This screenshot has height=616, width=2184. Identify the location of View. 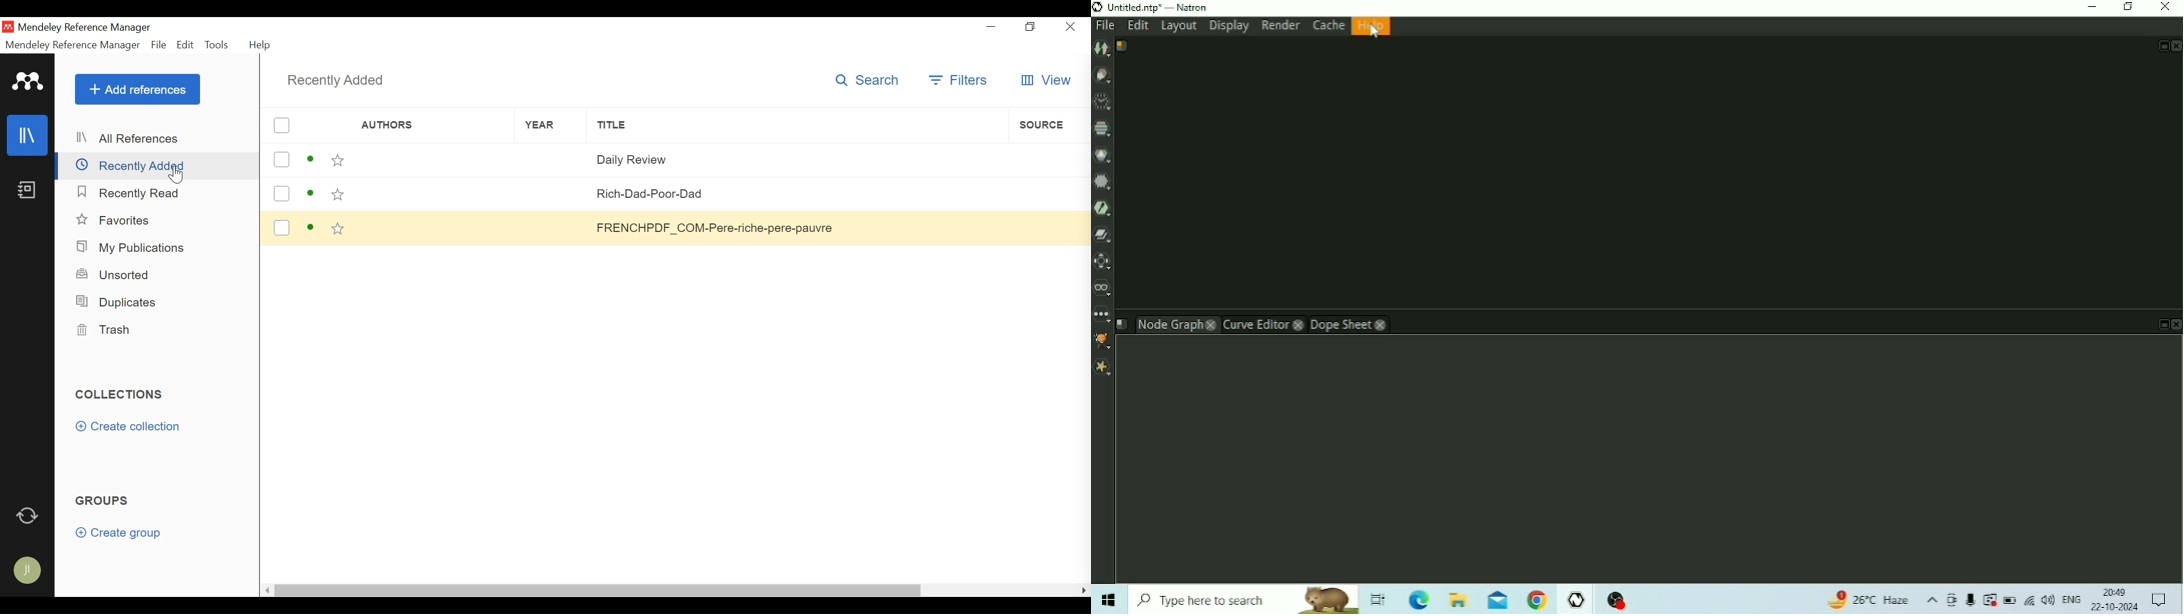
(1046, 81).